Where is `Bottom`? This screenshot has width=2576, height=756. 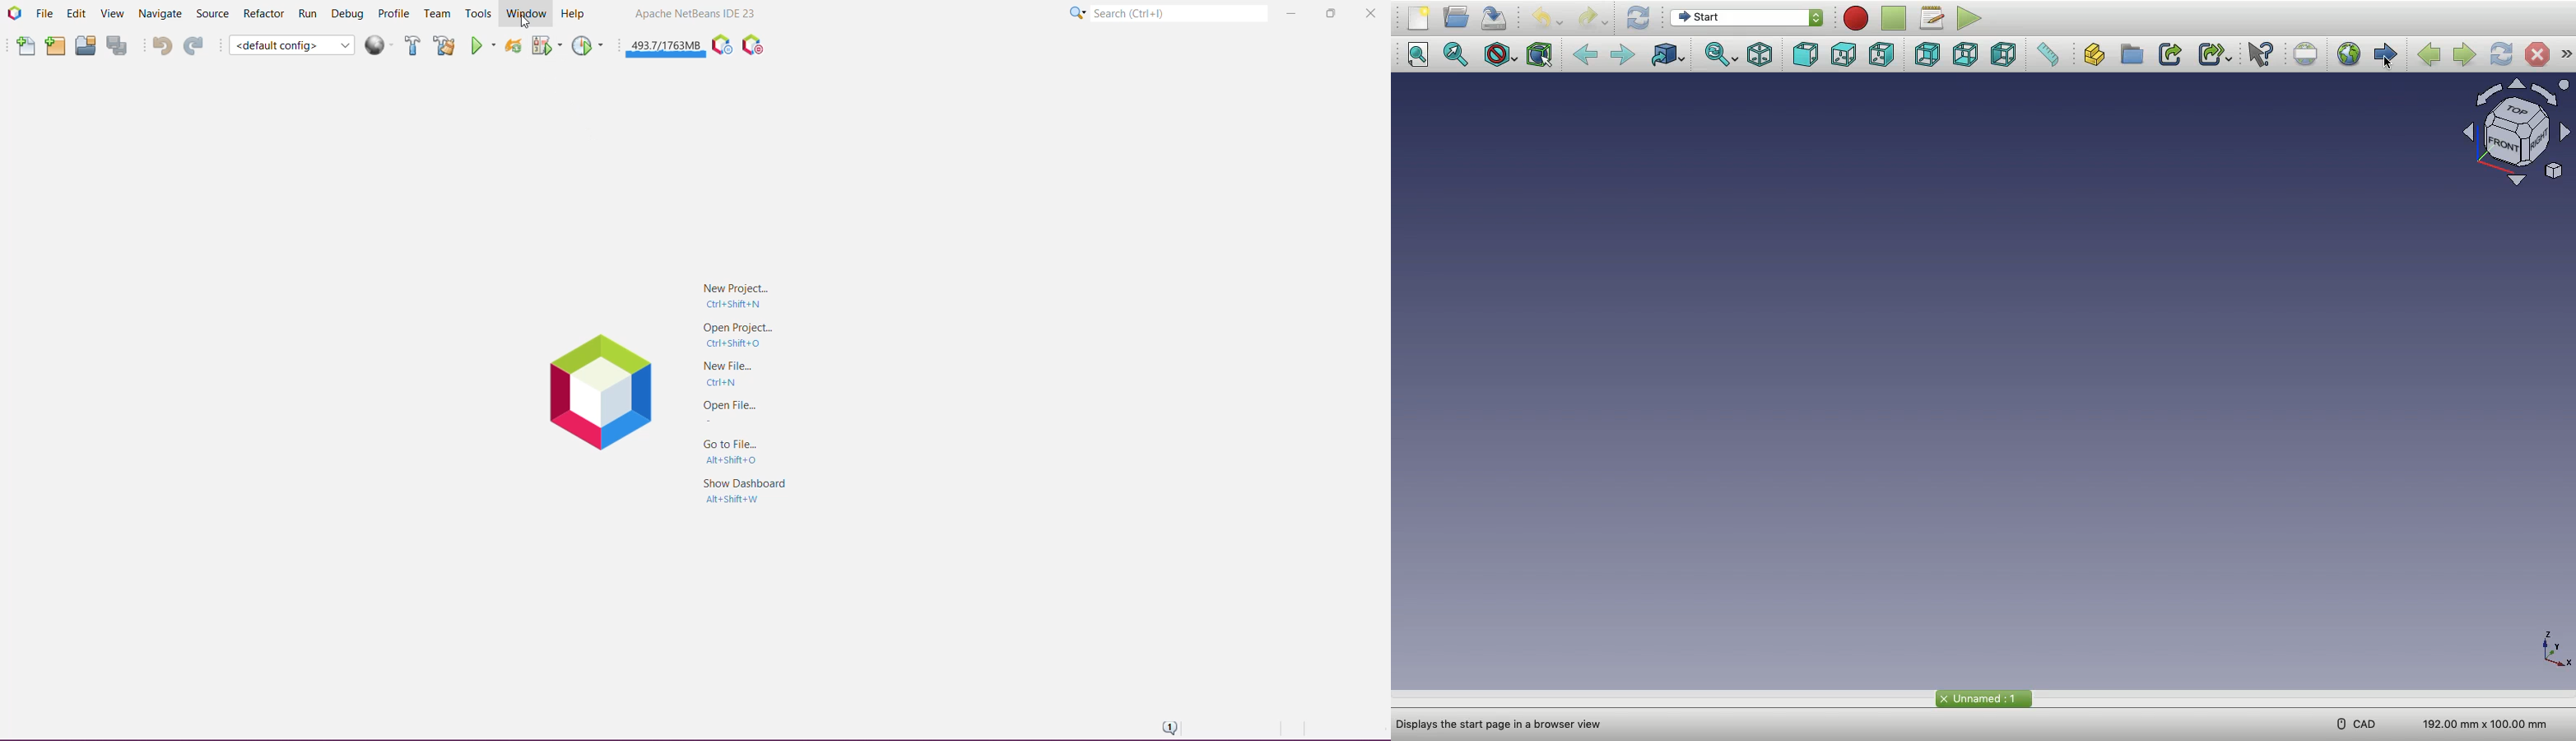 Bottom is located at coordinates (1968, 54).